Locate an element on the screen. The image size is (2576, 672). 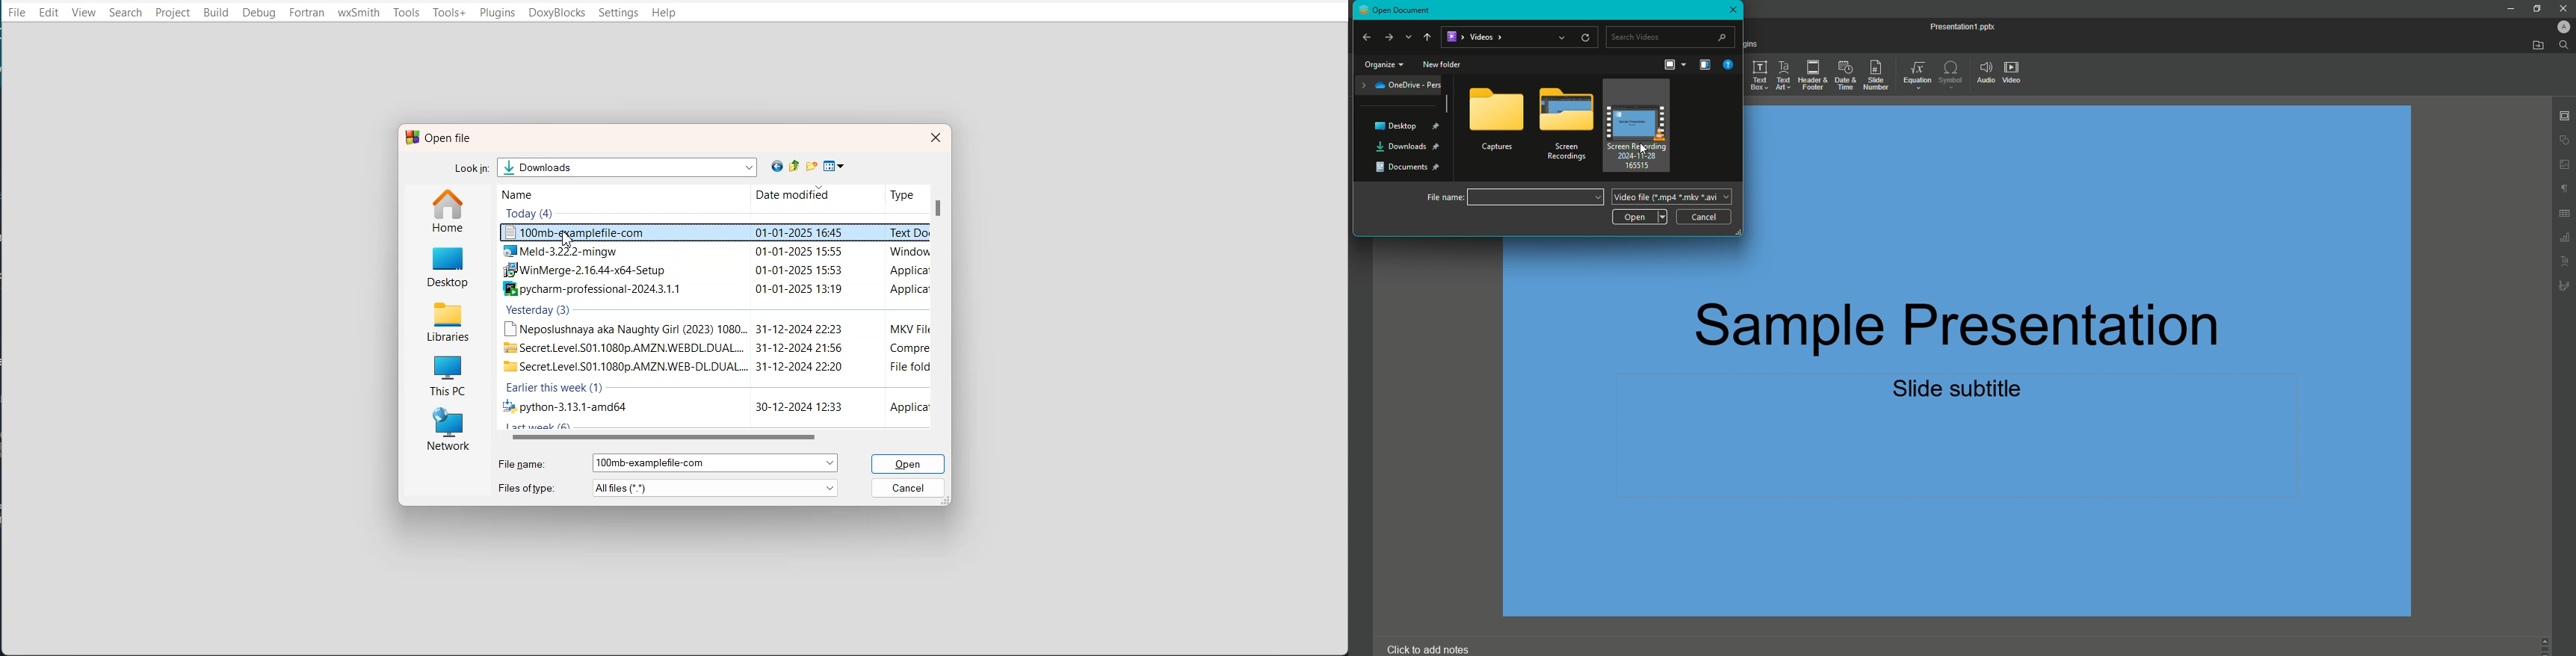
Home is located at coordinates (450, 210).